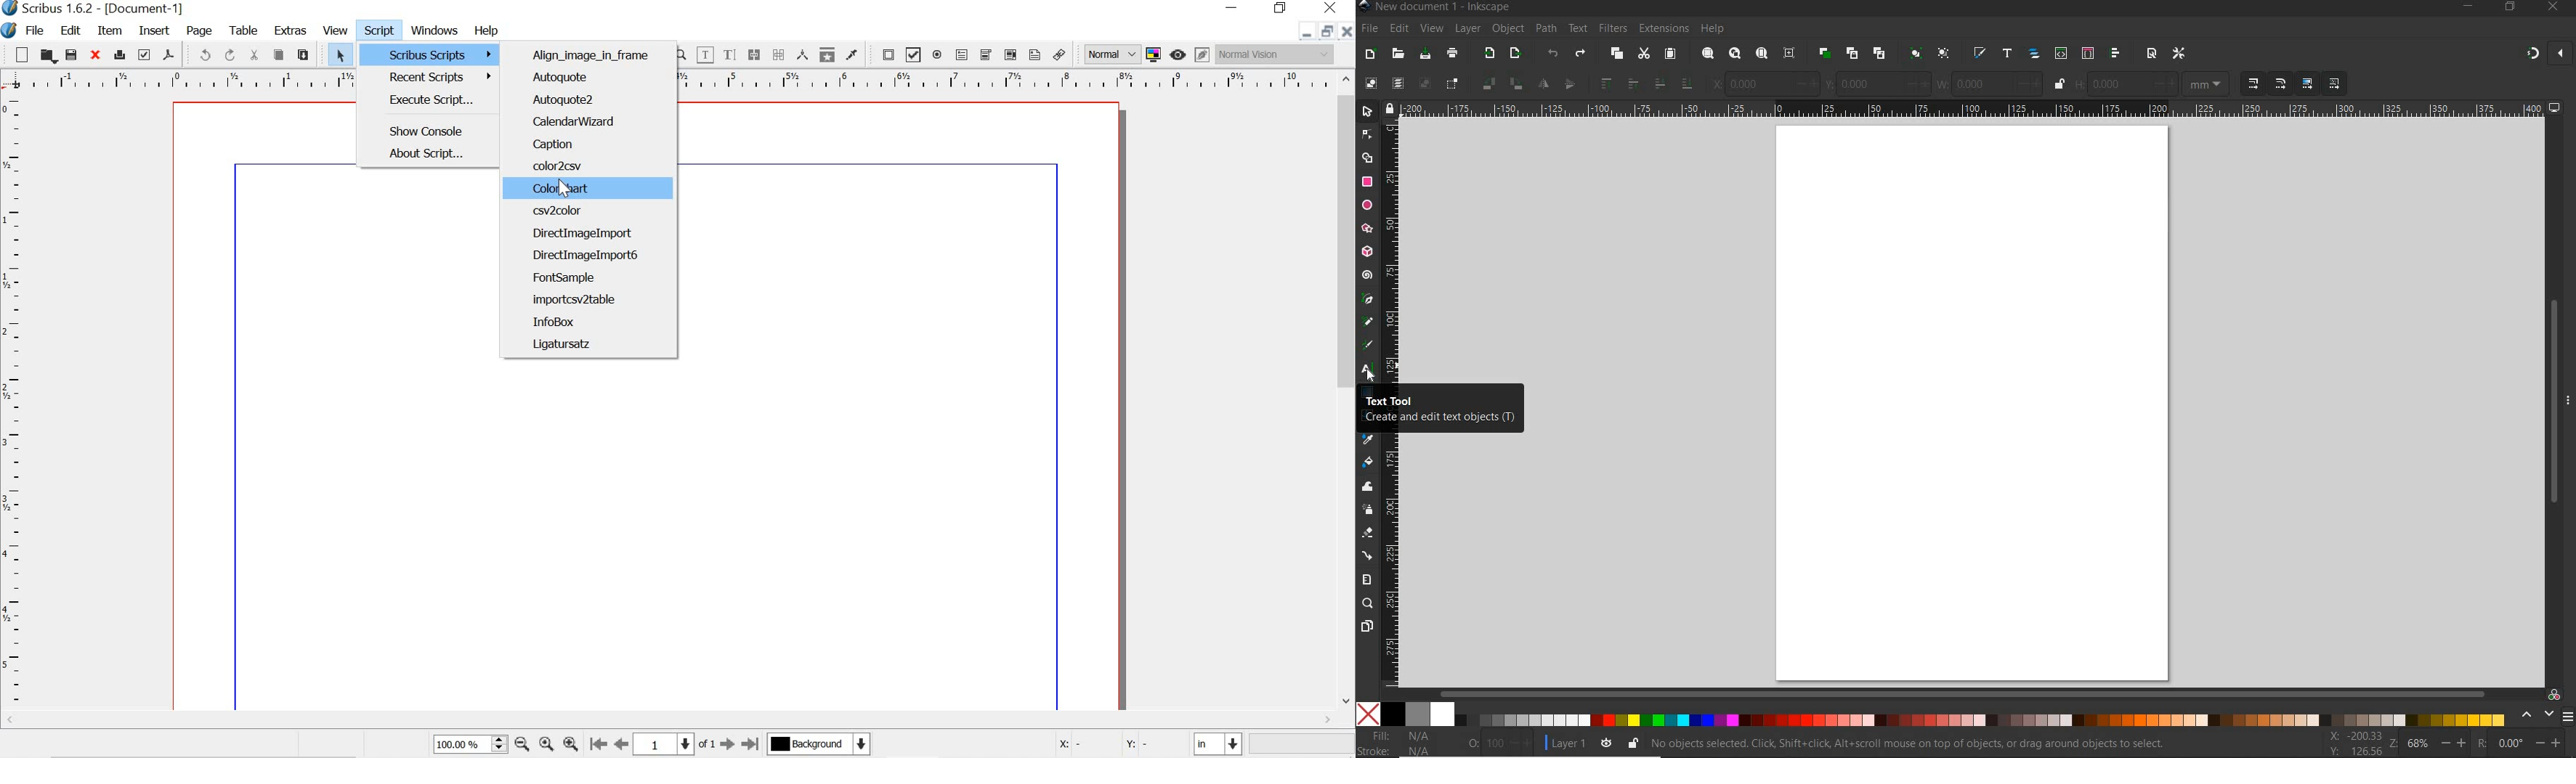 The width and height of the screenshot is (2576, 784). Describe the element at coordinates (2569, 398) in the screenshot. I see `hide` at that location.